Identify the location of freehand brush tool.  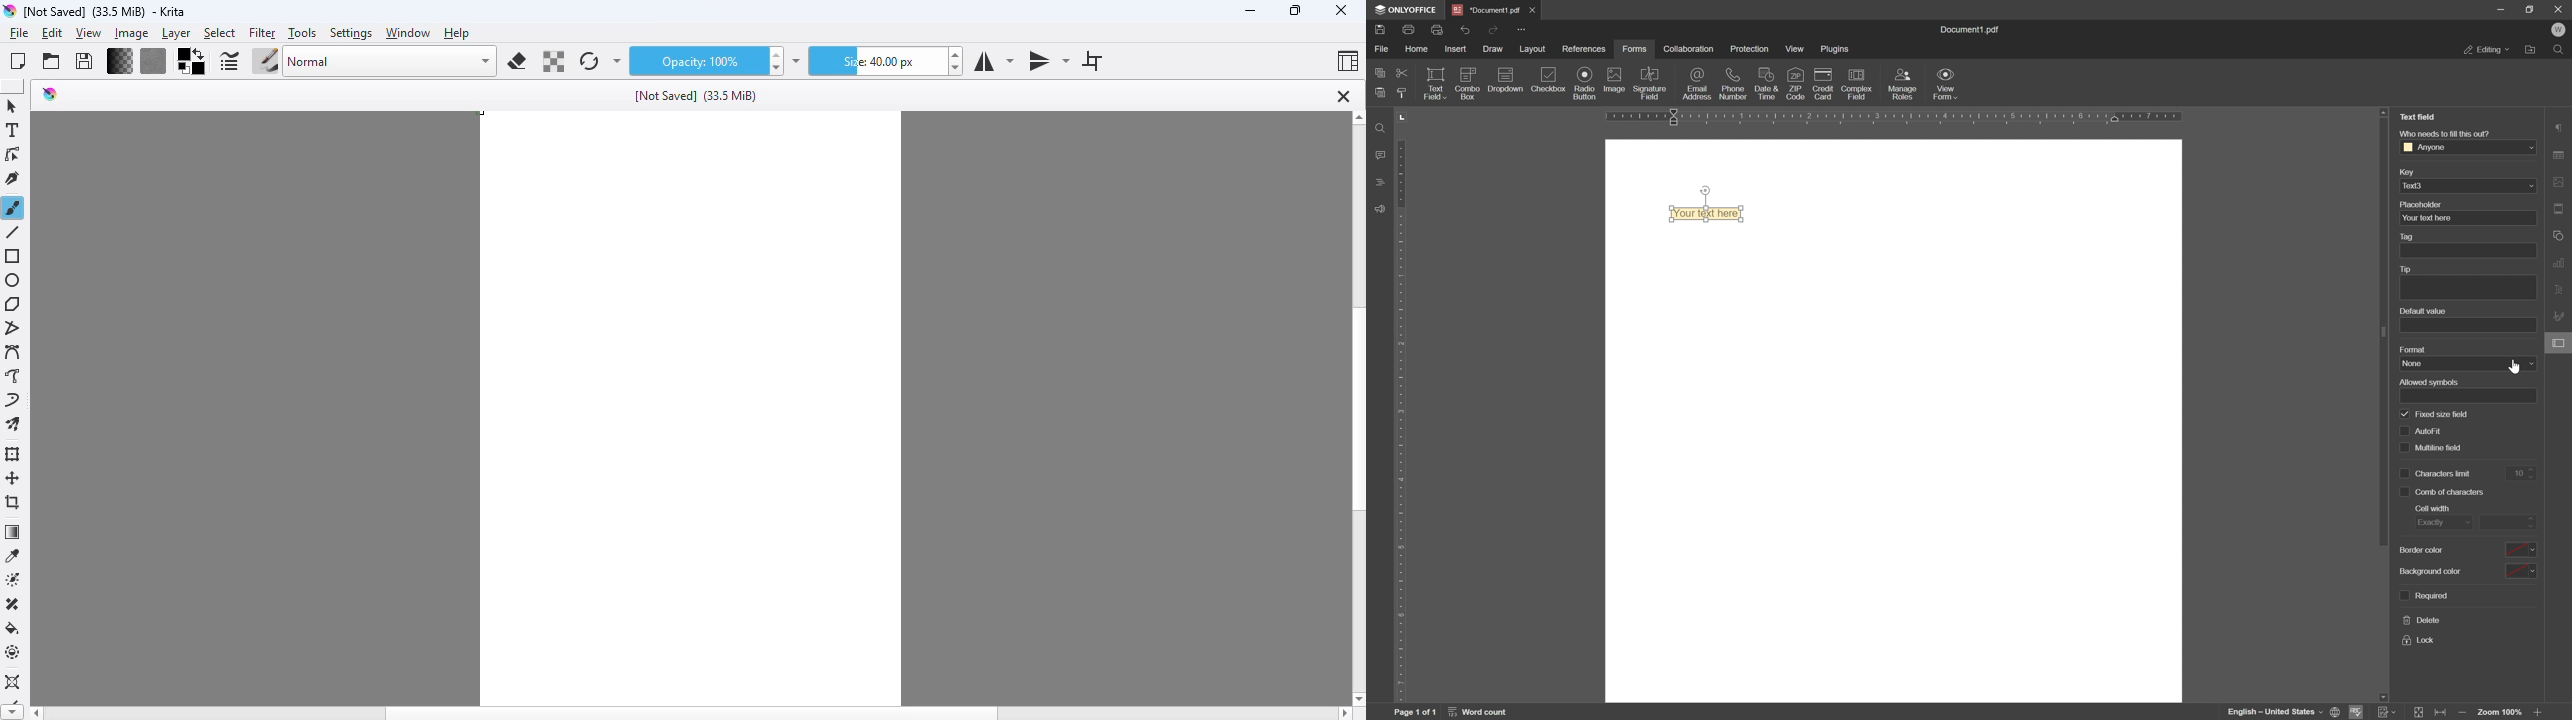
(14, 208).